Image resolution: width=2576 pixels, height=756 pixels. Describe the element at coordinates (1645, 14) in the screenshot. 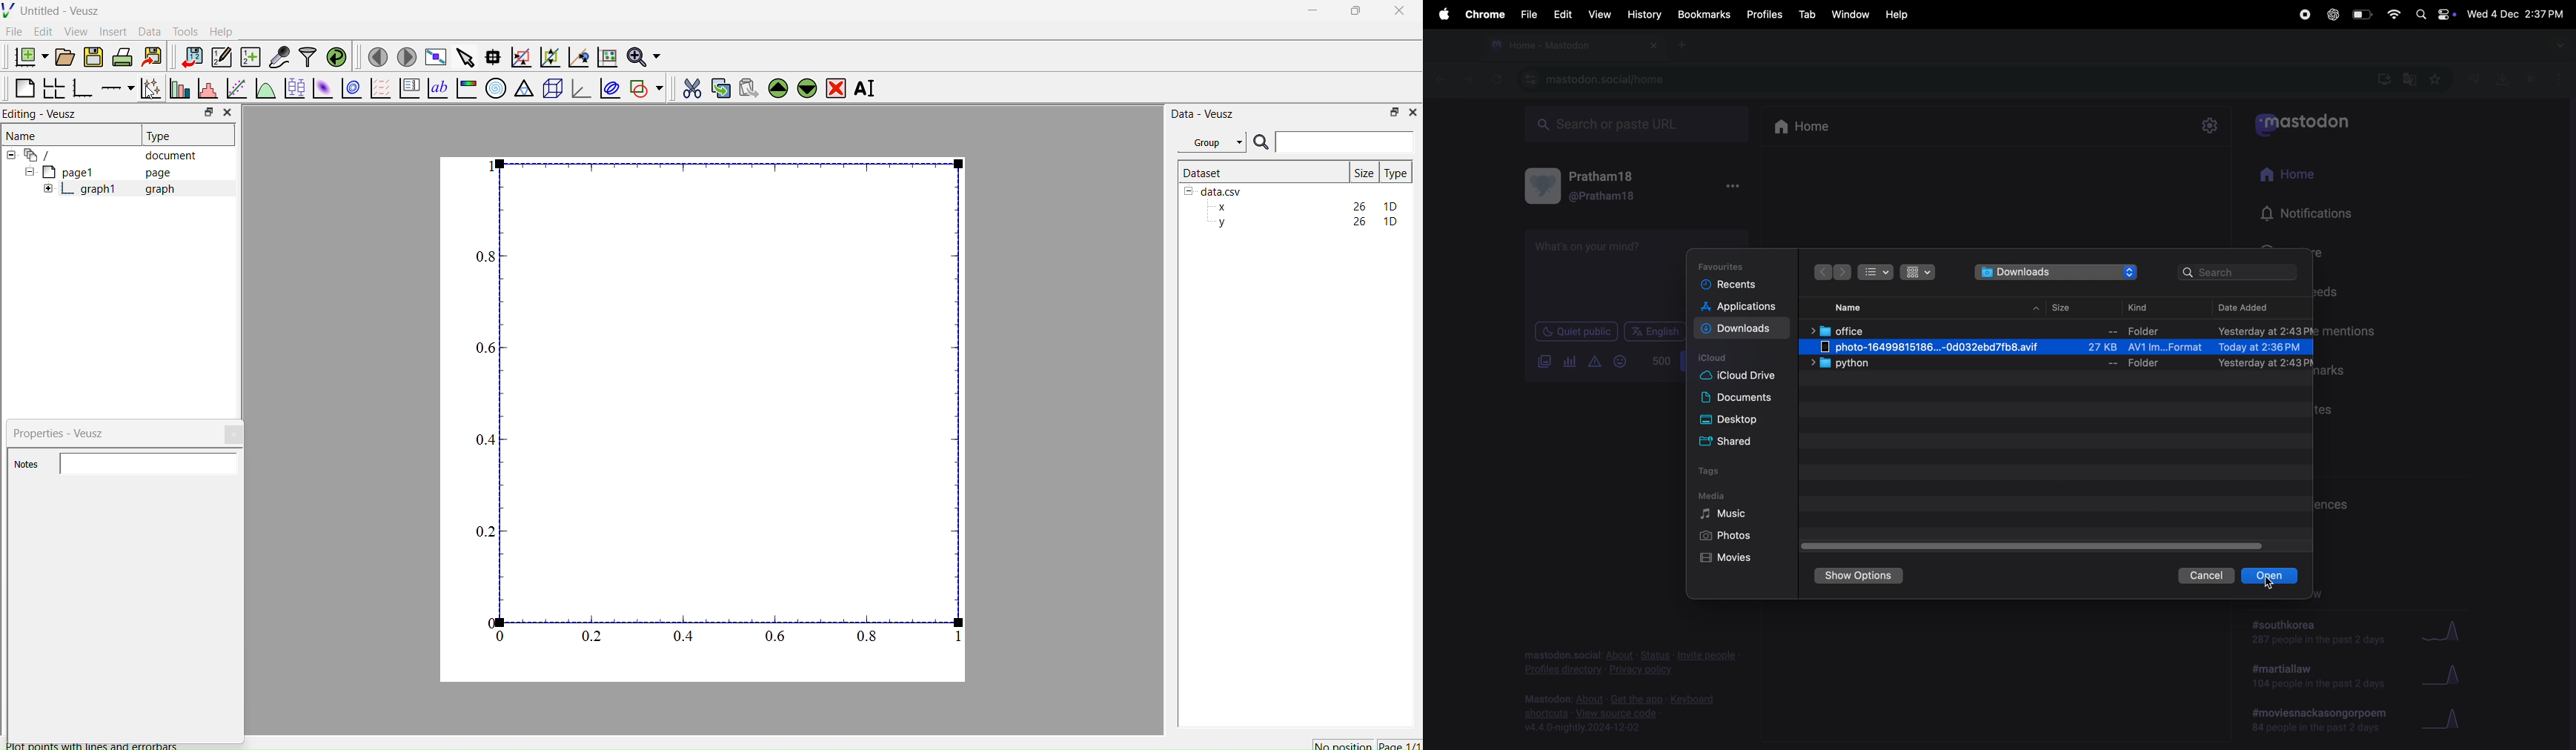

I see `history` at that location.